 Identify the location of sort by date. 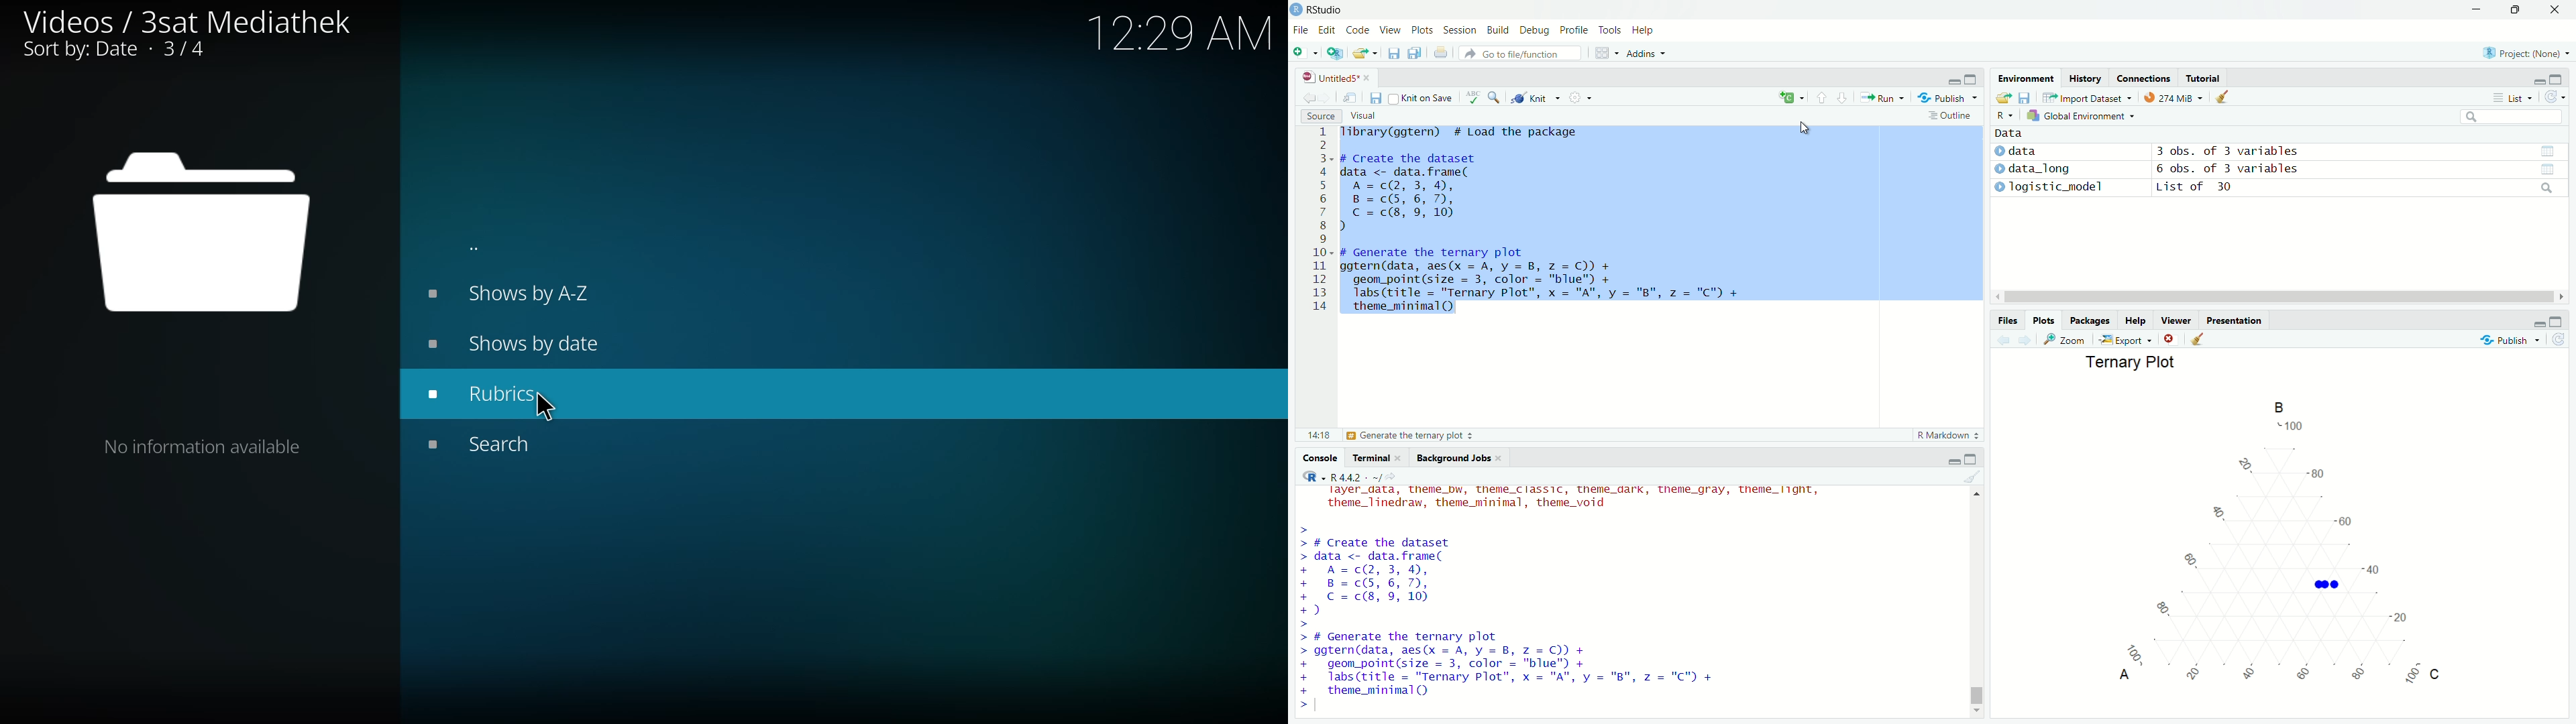
(119, 52).